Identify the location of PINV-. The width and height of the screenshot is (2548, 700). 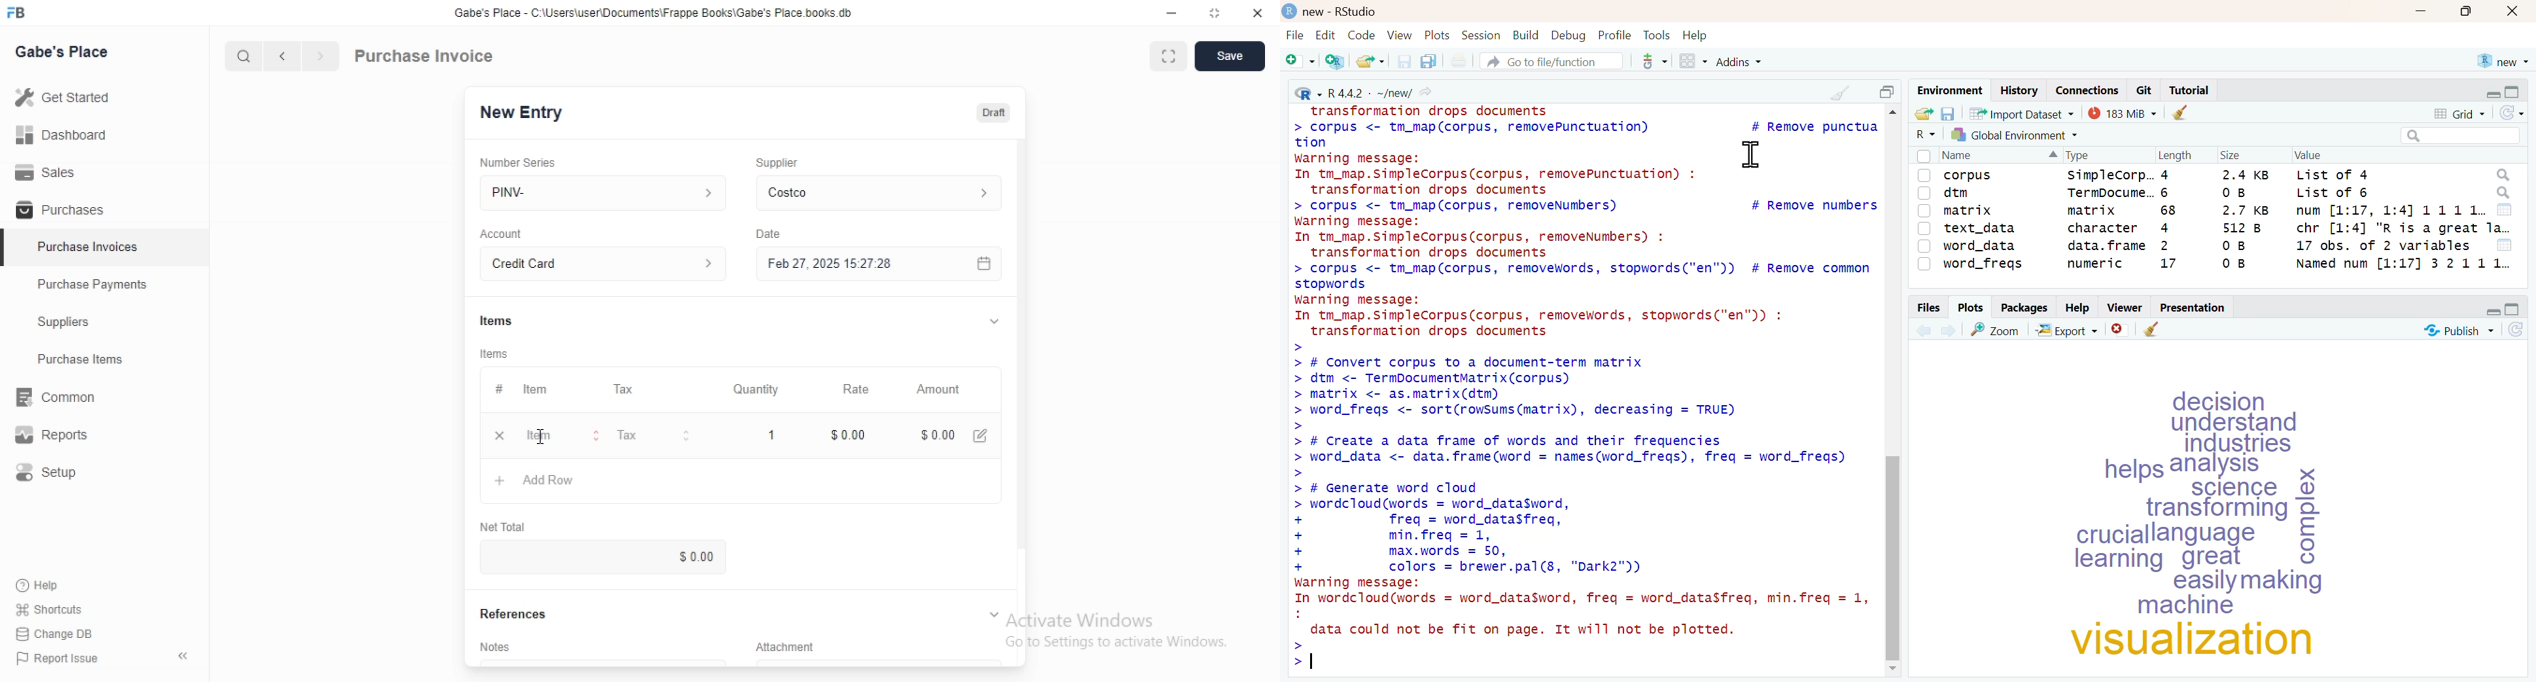
(603, 193).